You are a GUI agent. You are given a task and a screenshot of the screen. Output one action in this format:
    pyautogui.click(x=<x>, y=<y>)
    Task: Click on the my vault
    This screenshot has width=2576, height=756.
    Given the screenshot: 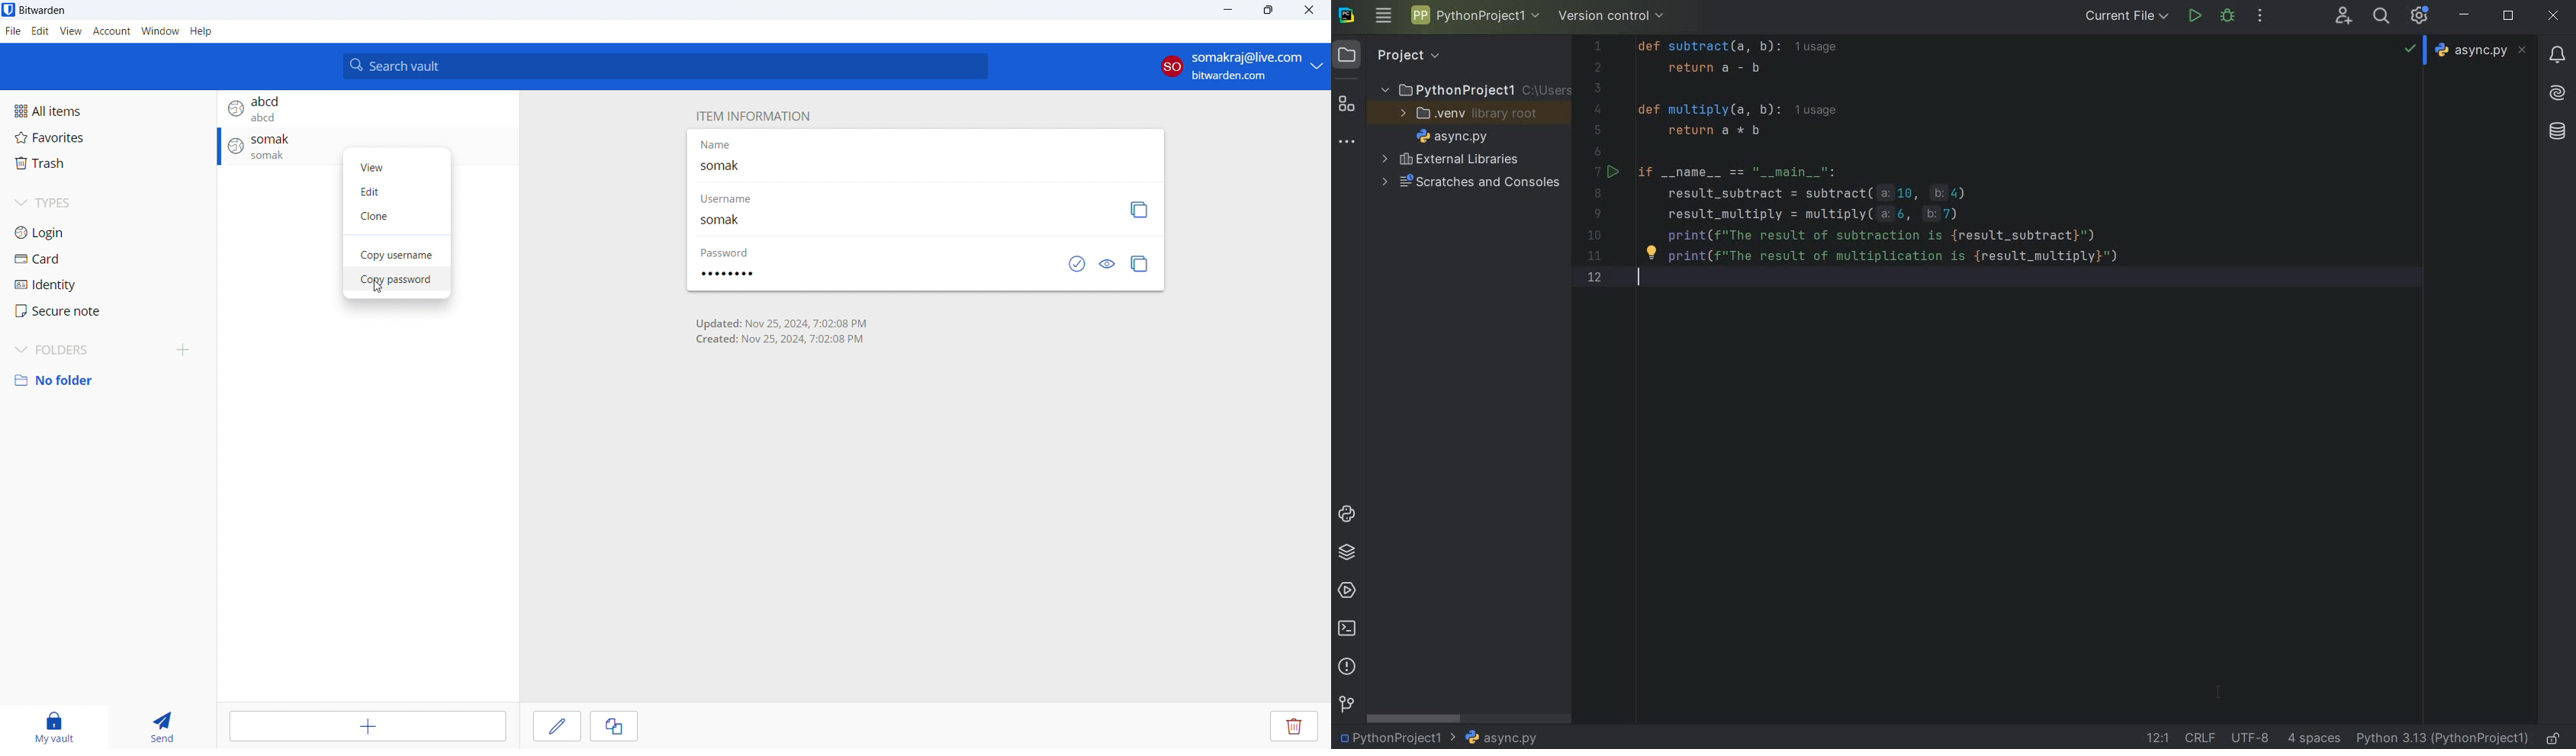 What is the action you would take?
    pyautogui.click(x=53, y=727)
    